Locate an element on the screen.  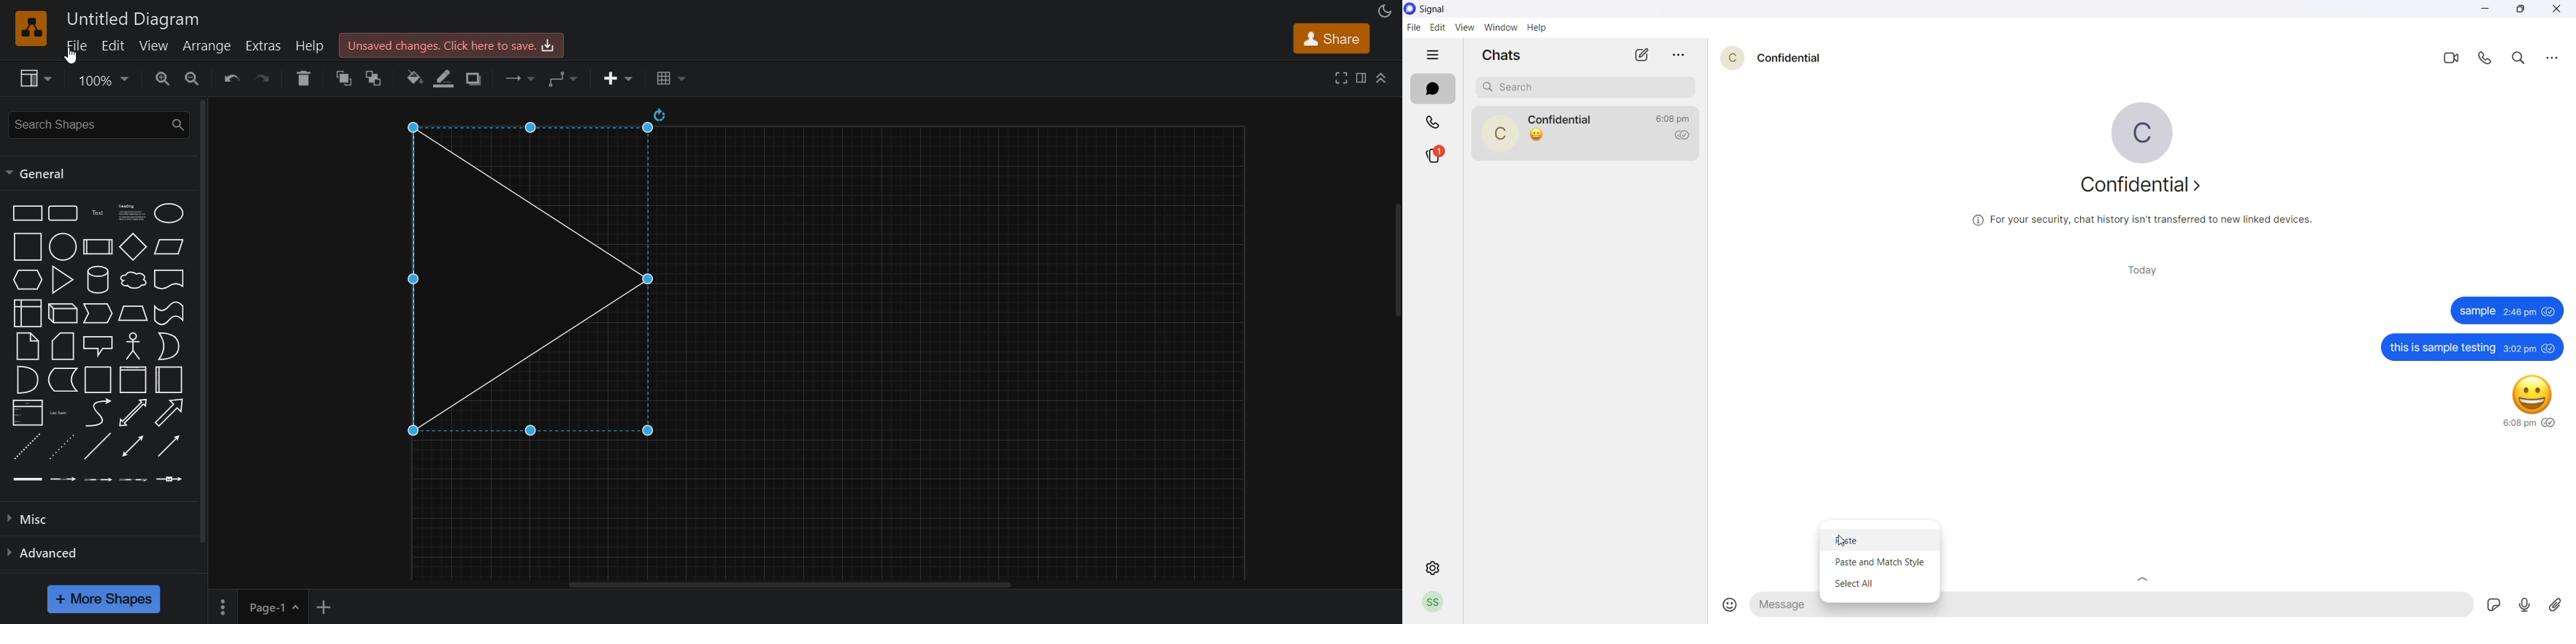
dashed line is located at coordinates (27, 446).